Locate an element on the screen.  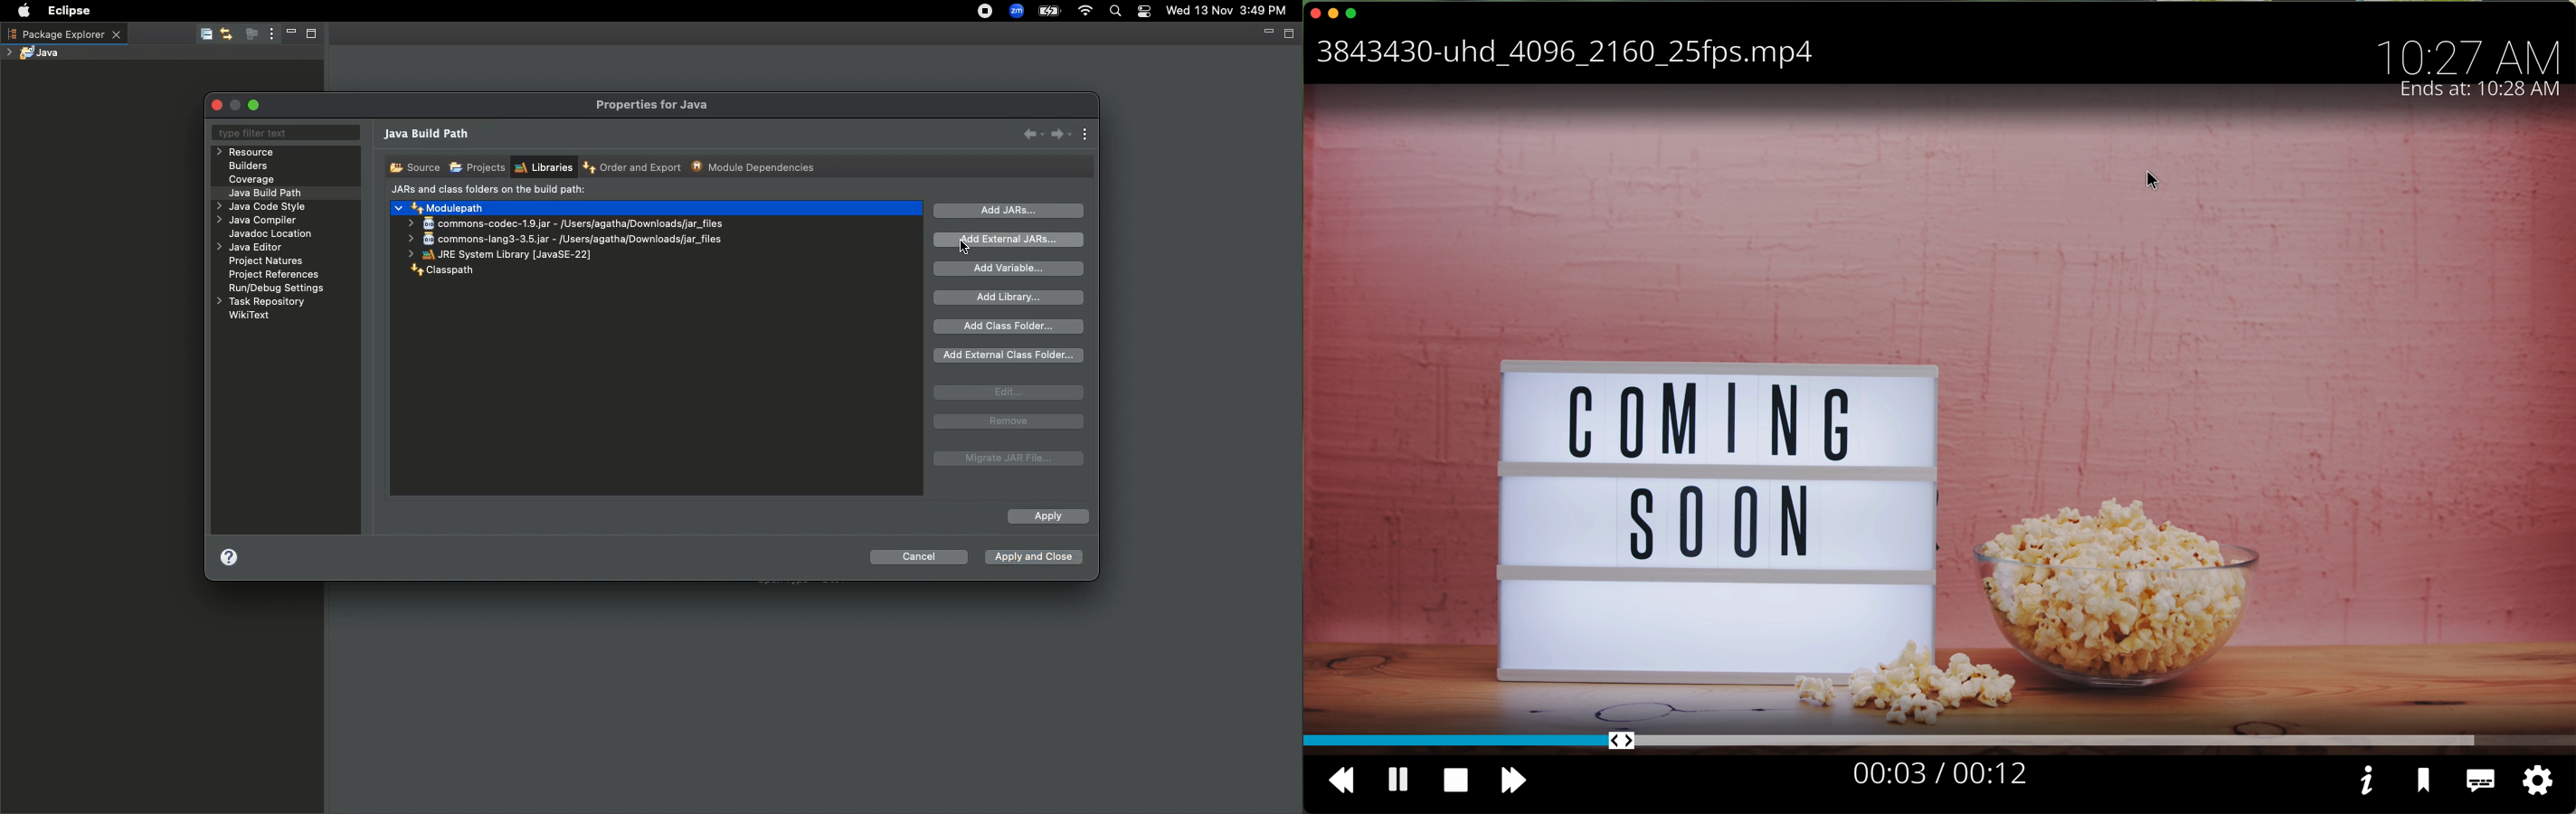
information is located at coordinates (2361, 780).